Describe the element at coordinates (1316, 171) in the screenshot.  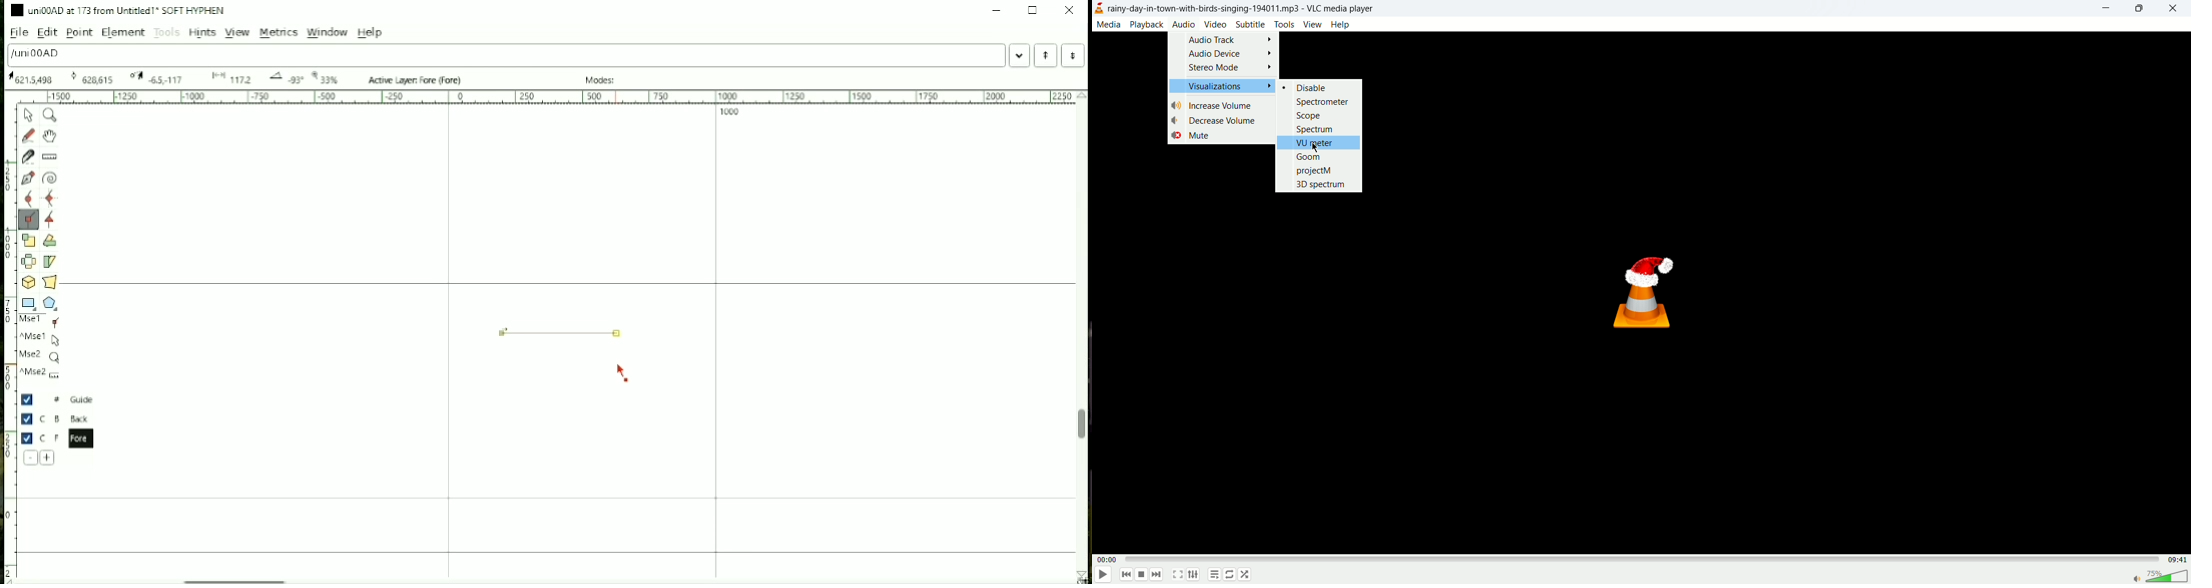
I see `projectM` at that location.